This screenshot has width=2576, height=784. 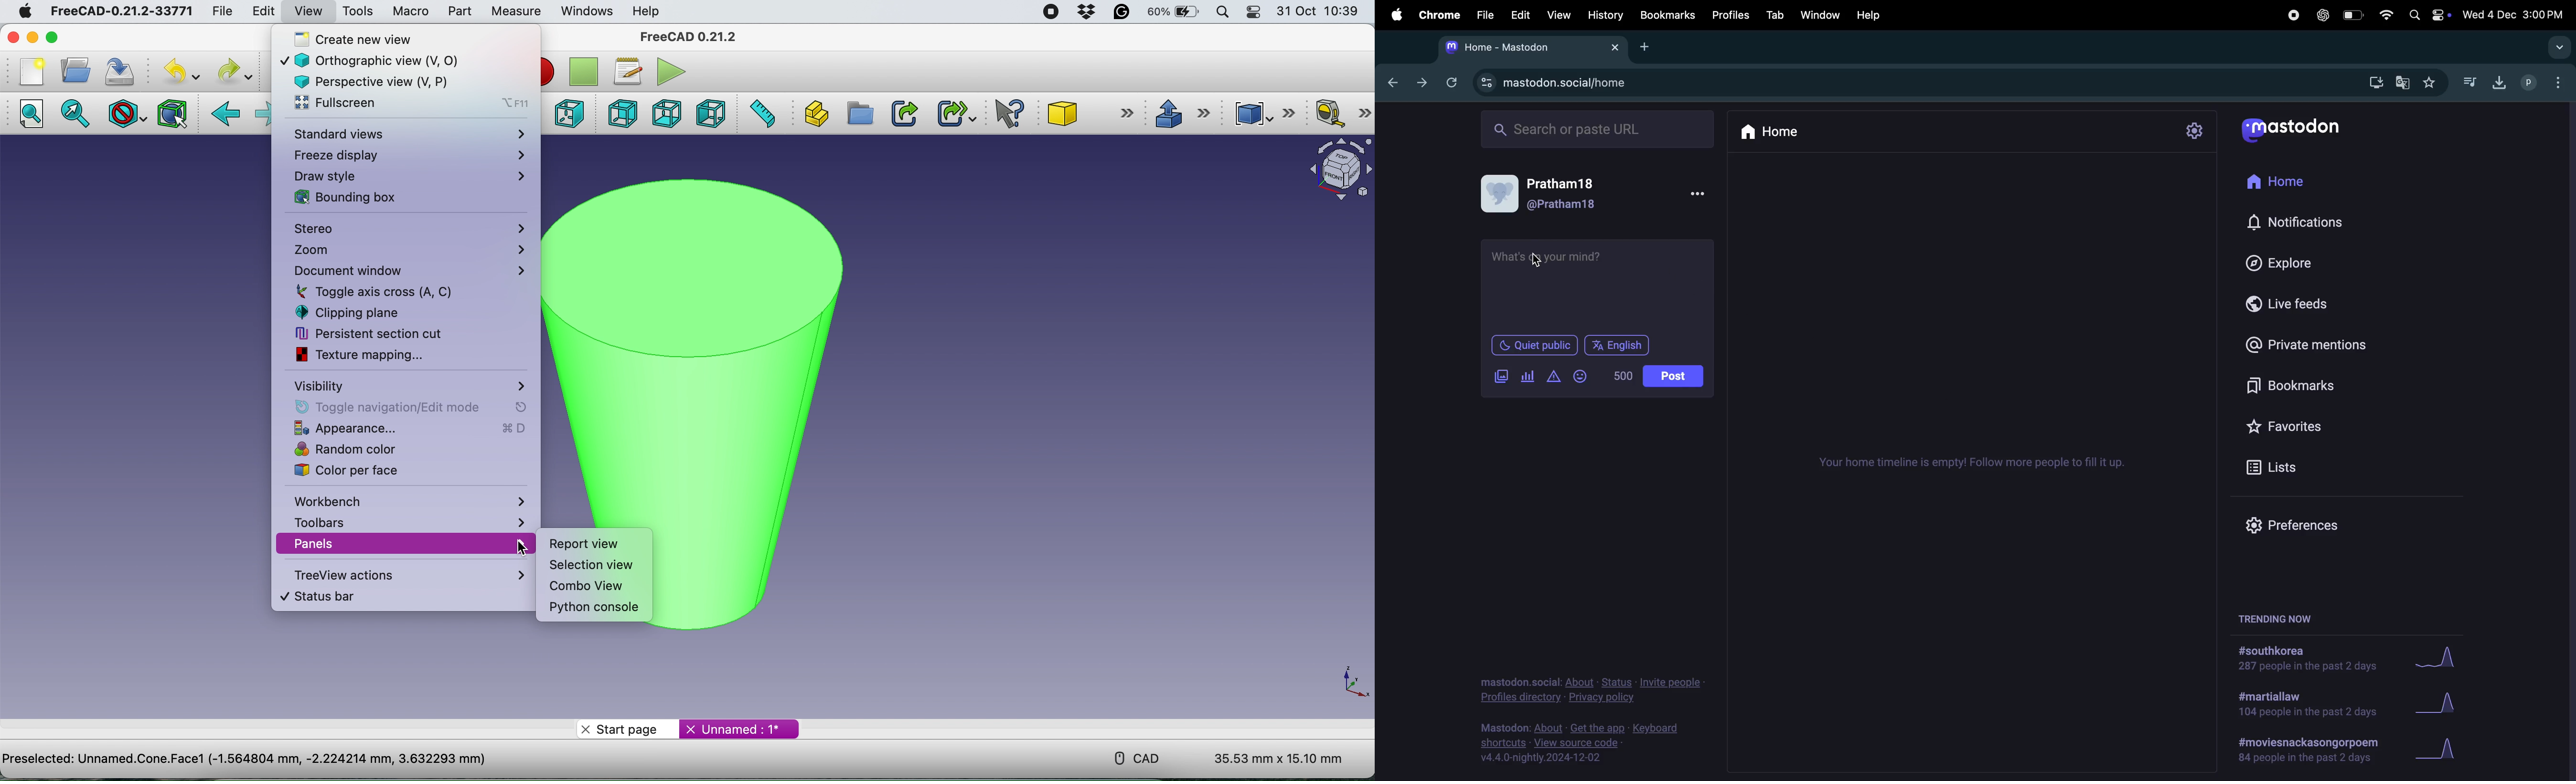 I want to click on freeze display, so click(x=408, y=155).